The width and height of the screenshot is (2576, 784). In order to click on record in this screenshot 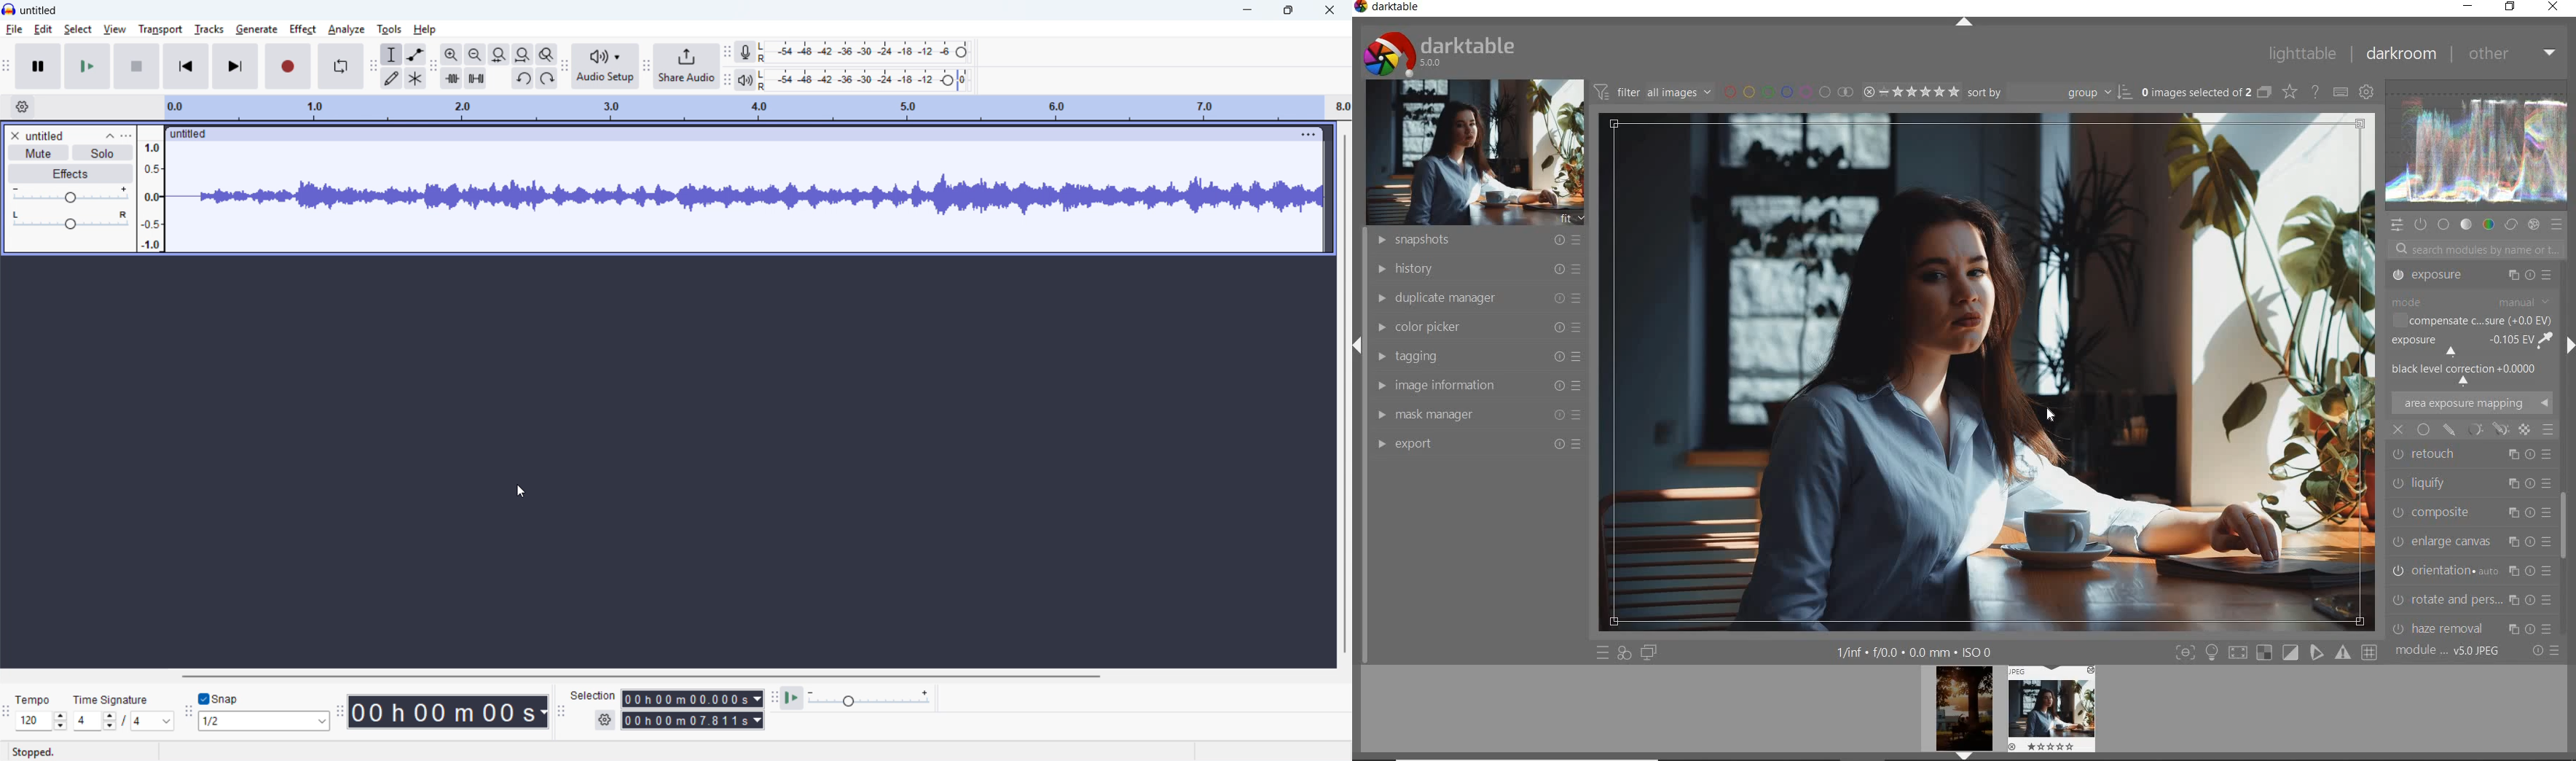, I will do `click(288, 67)`.